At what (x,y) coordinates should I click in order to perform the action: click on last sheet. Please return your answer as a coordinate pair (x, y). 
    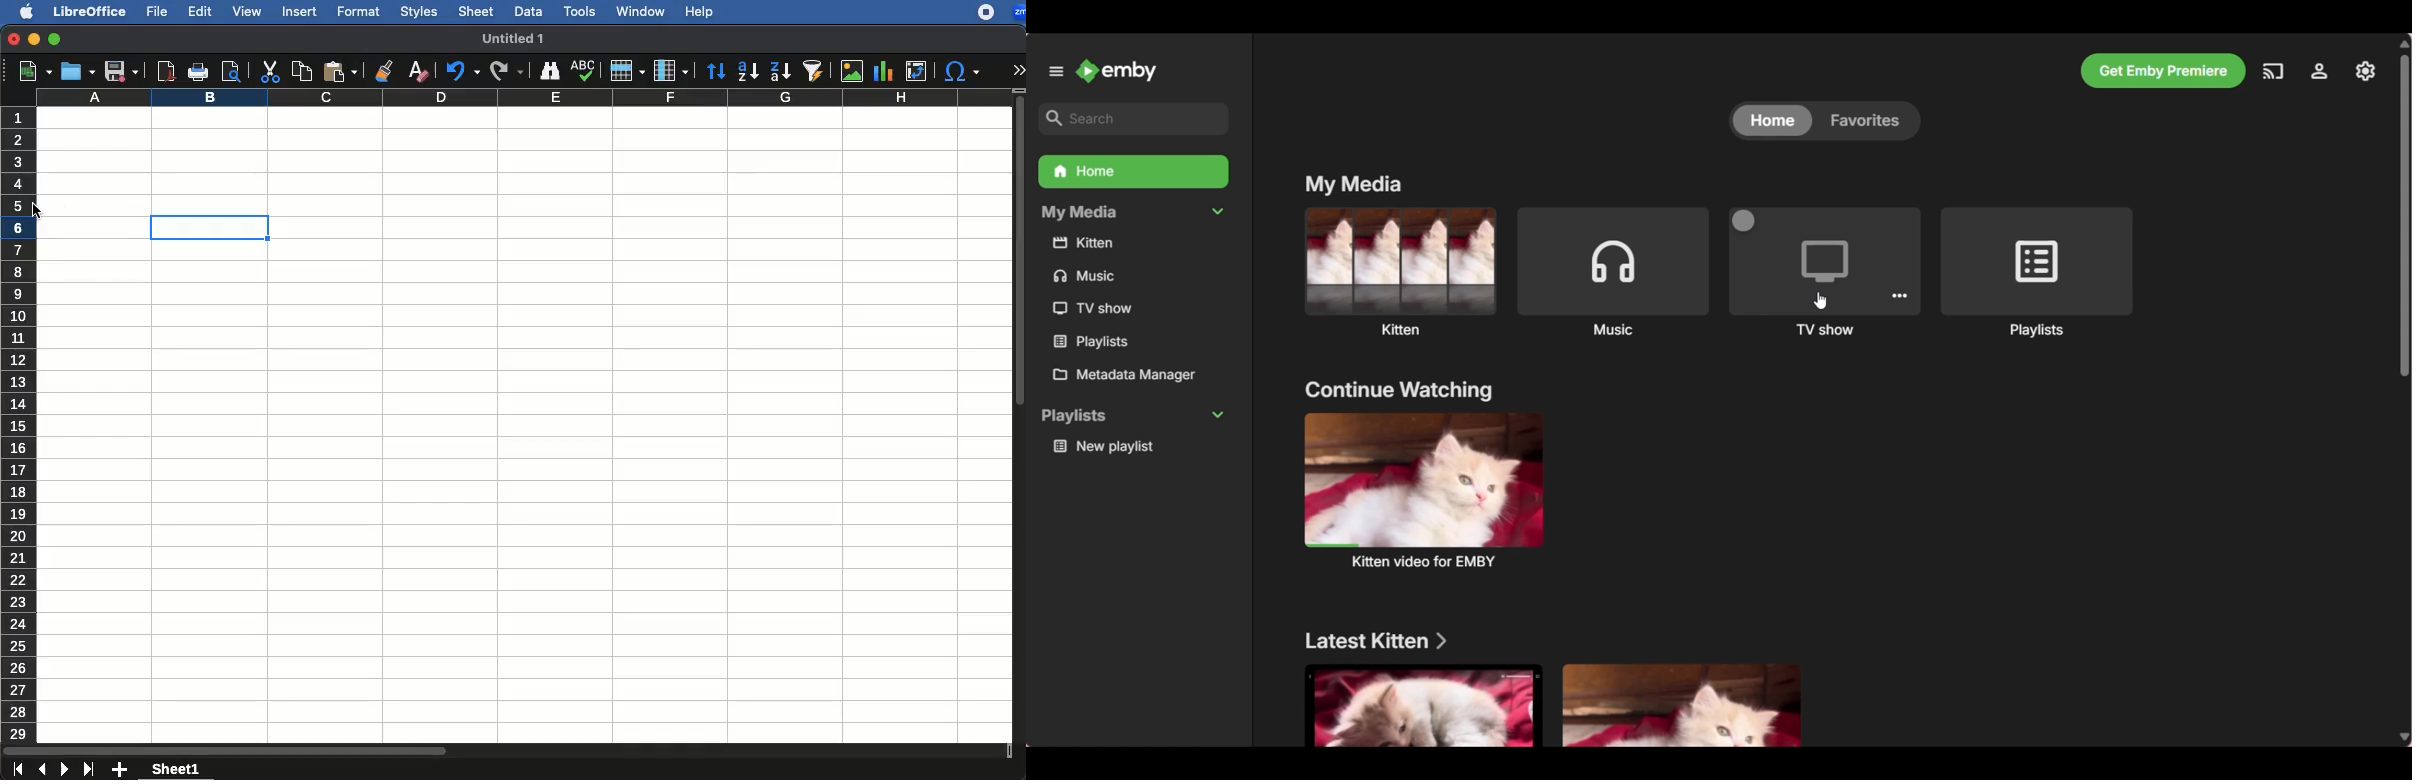
    Looking at the image, I should click on (88, 771).